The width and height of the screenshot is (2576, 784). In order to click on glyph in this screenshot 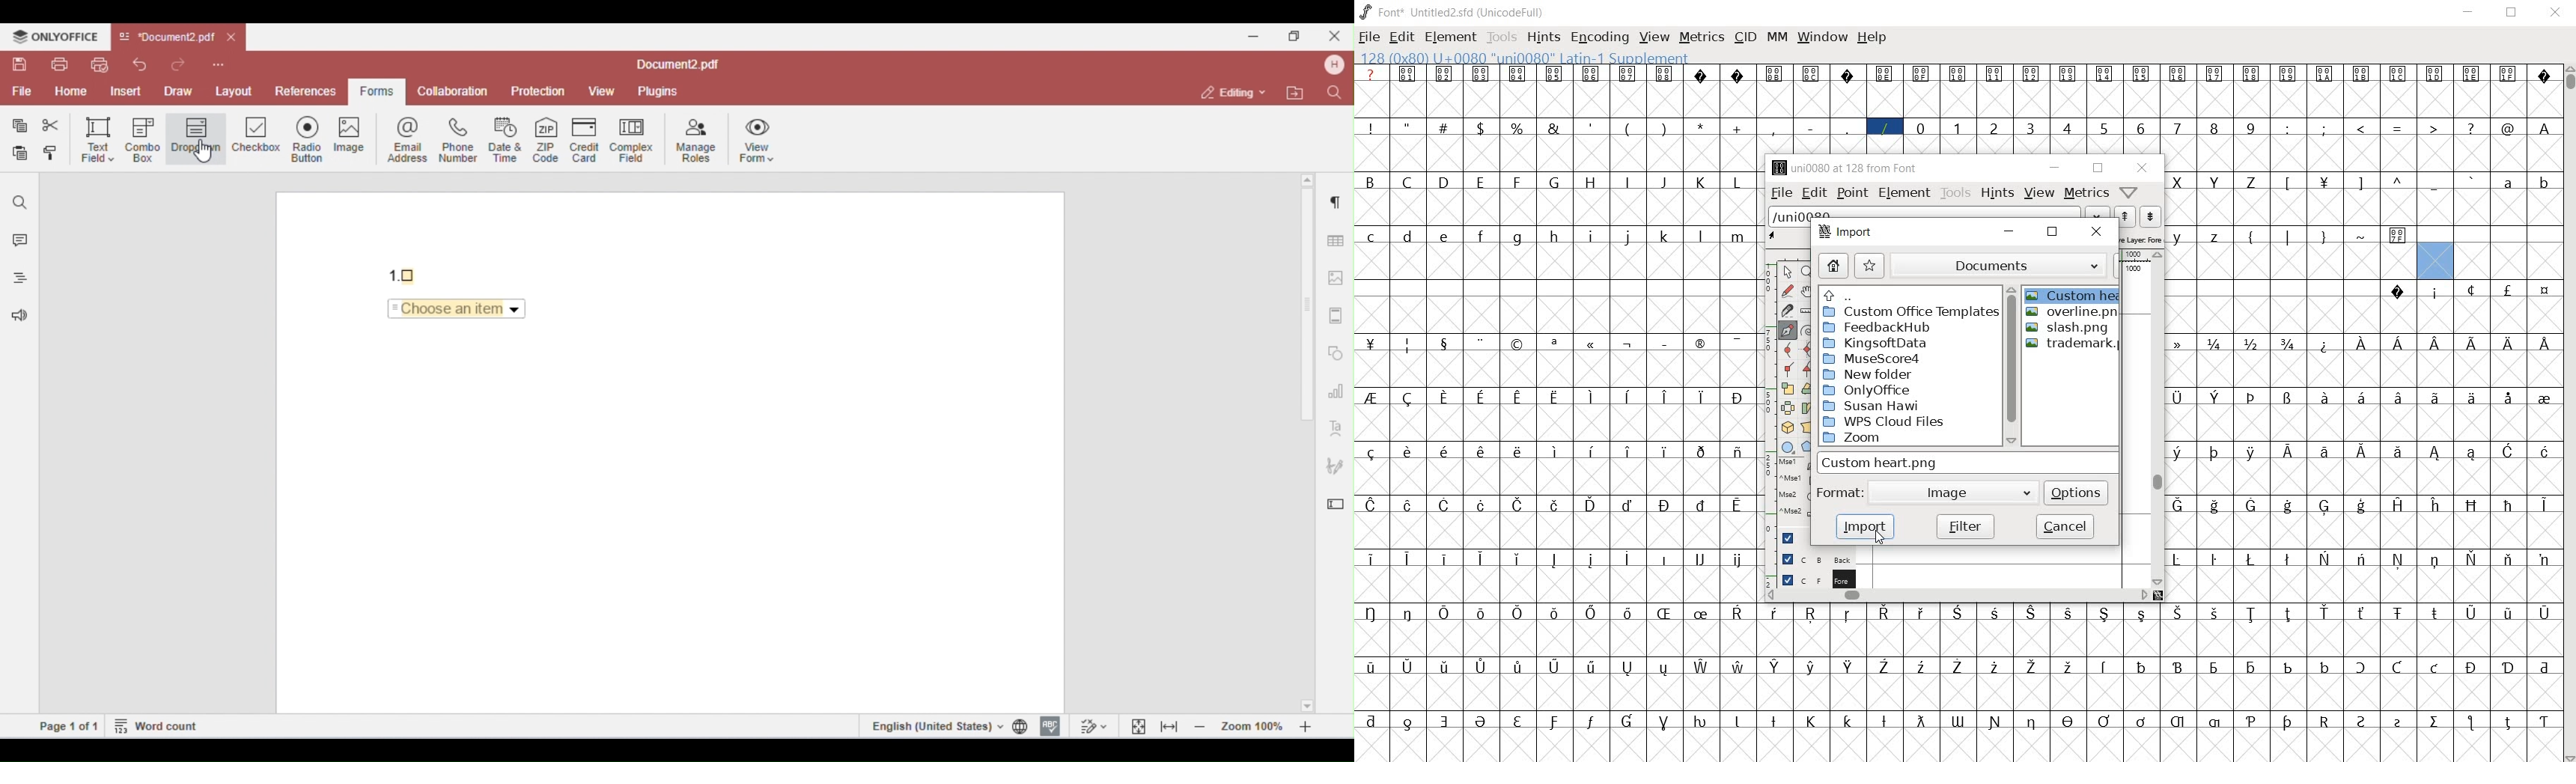, I will do `click(1810, 73)`.